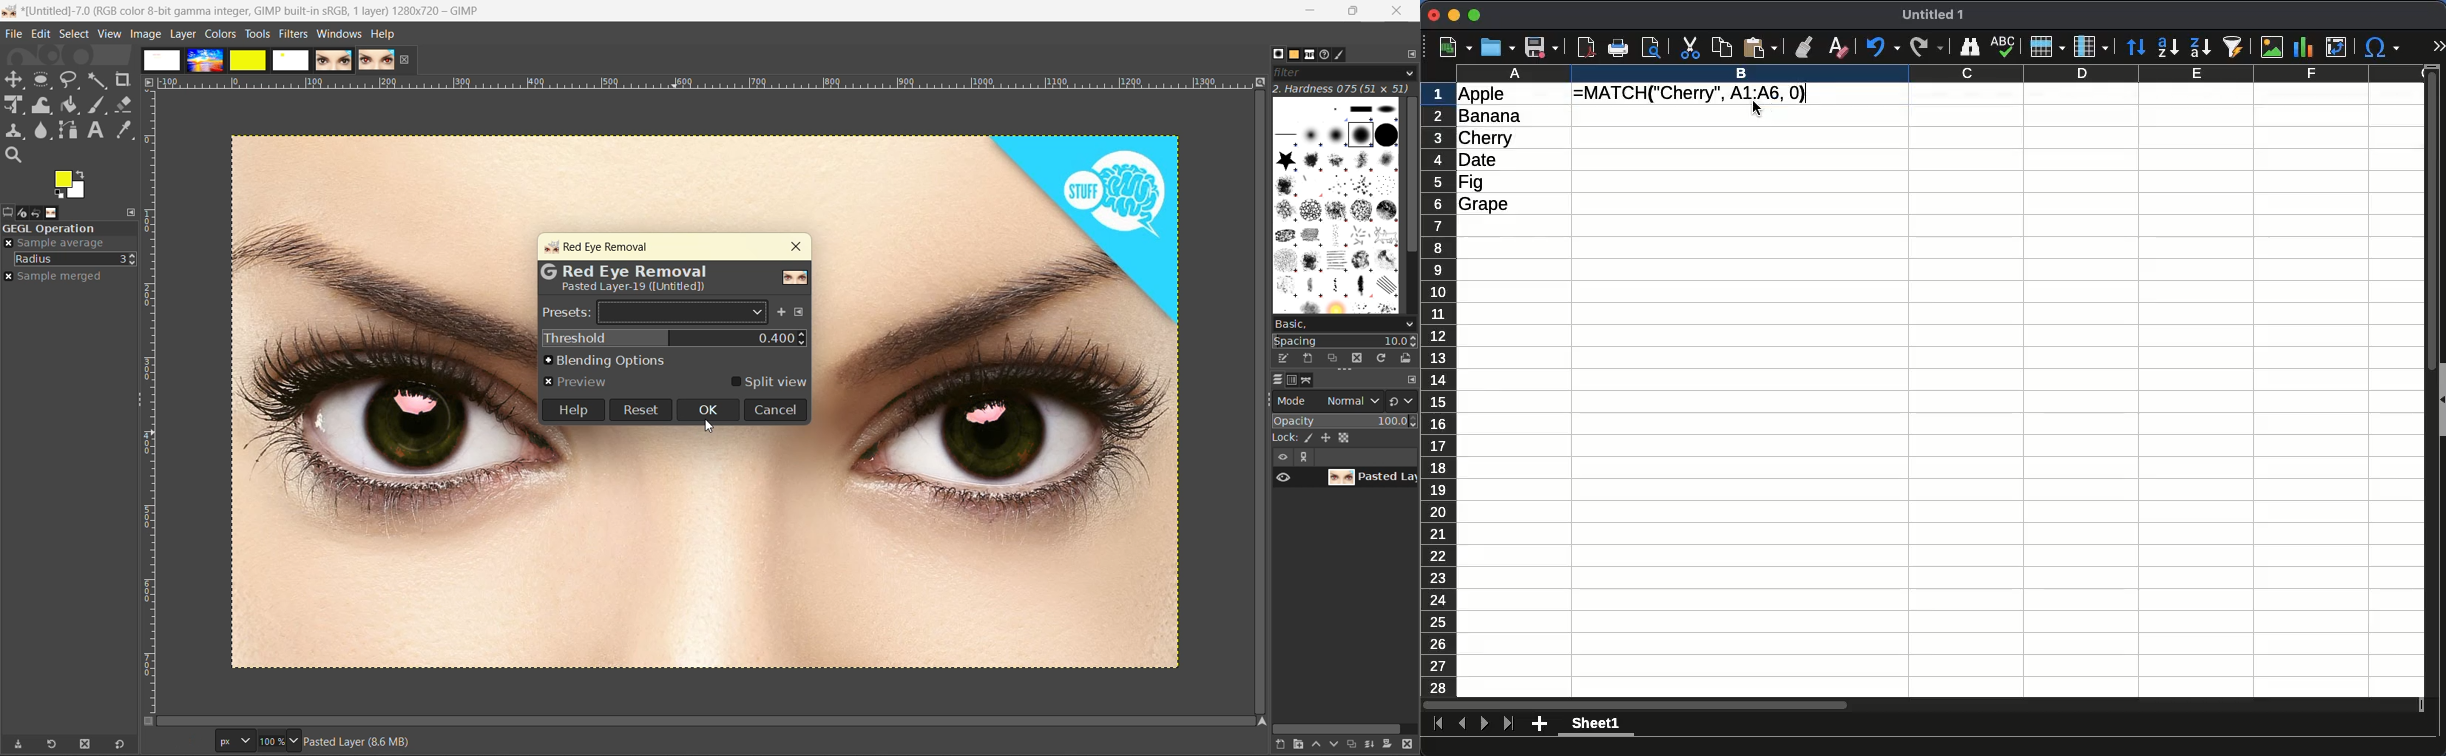 The height and width of the screenshot is (756, 2464). Describe the element at coordinates (408, 60) in the screenshot. I see `close` at that location.